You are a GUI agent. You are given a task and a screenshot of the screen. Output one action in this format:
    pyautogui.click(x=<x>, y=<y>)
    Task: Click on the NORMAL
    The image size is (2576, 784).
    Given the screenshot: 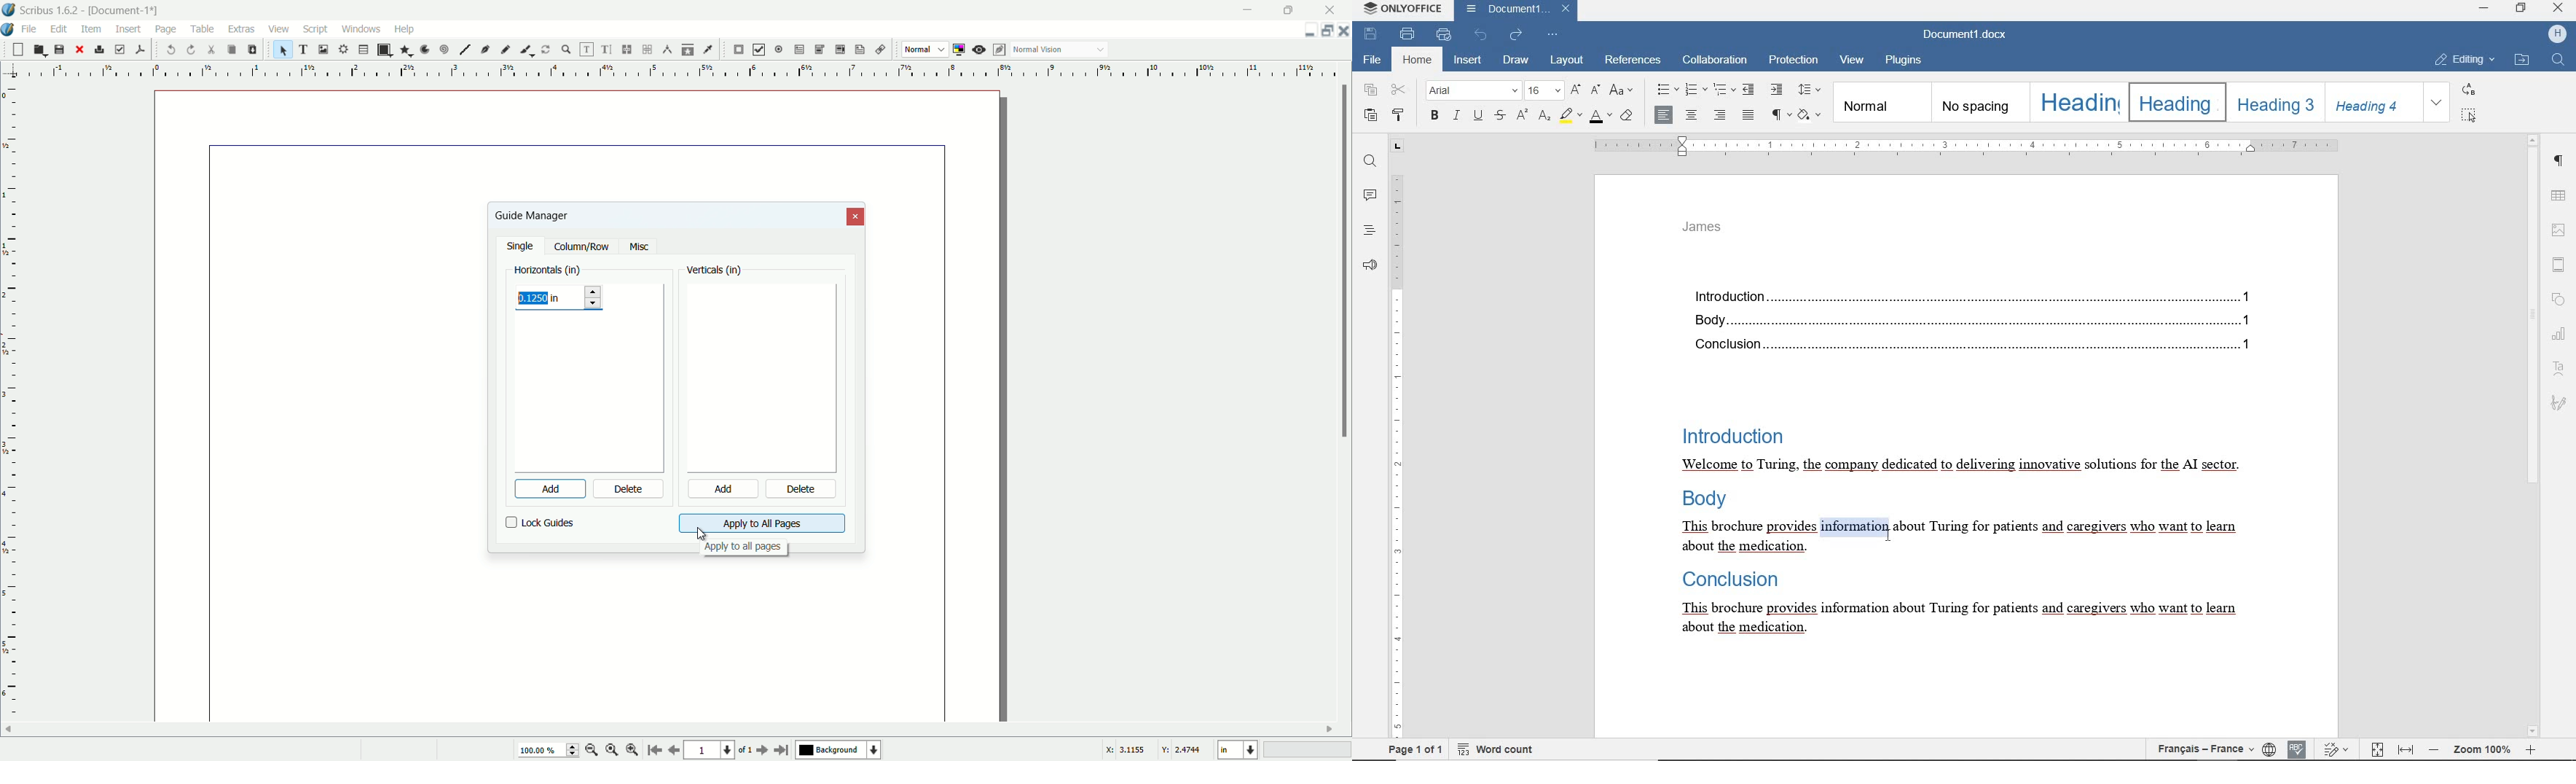 What is the action you would take?
    pyautogui.click(x=1880, y=103)
    